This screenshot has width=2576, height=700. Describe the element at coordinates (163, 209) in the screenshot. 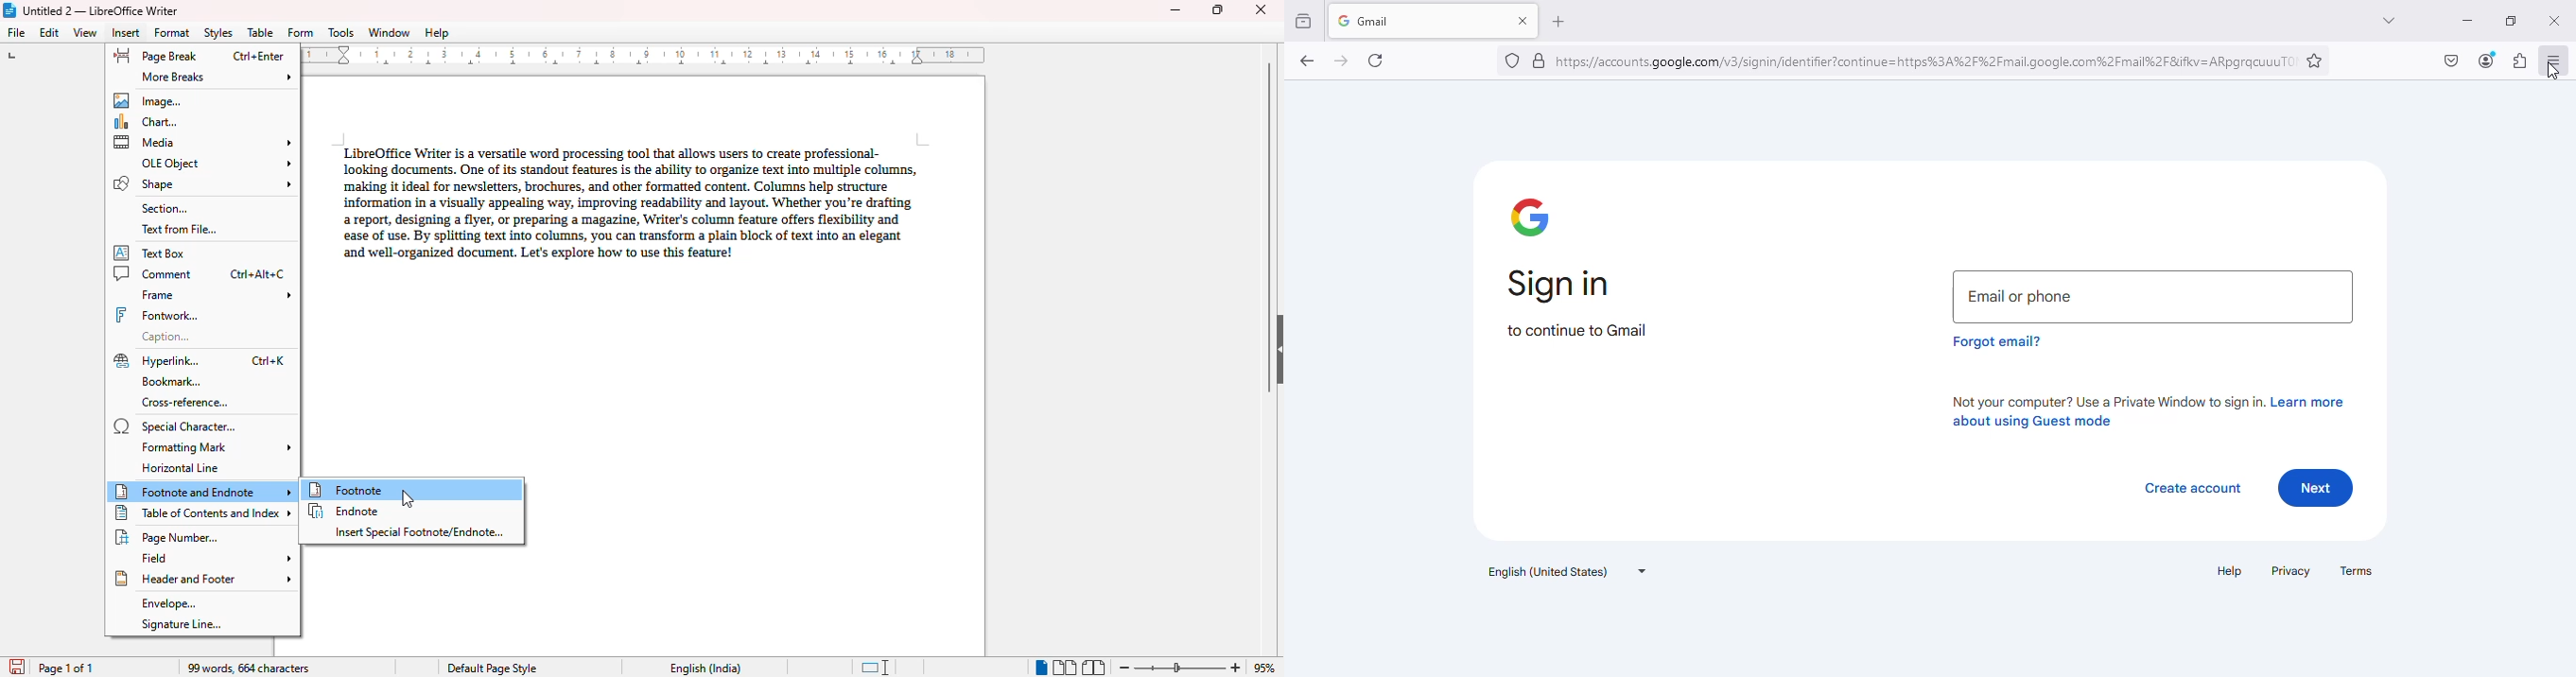

I see `section` at that location.